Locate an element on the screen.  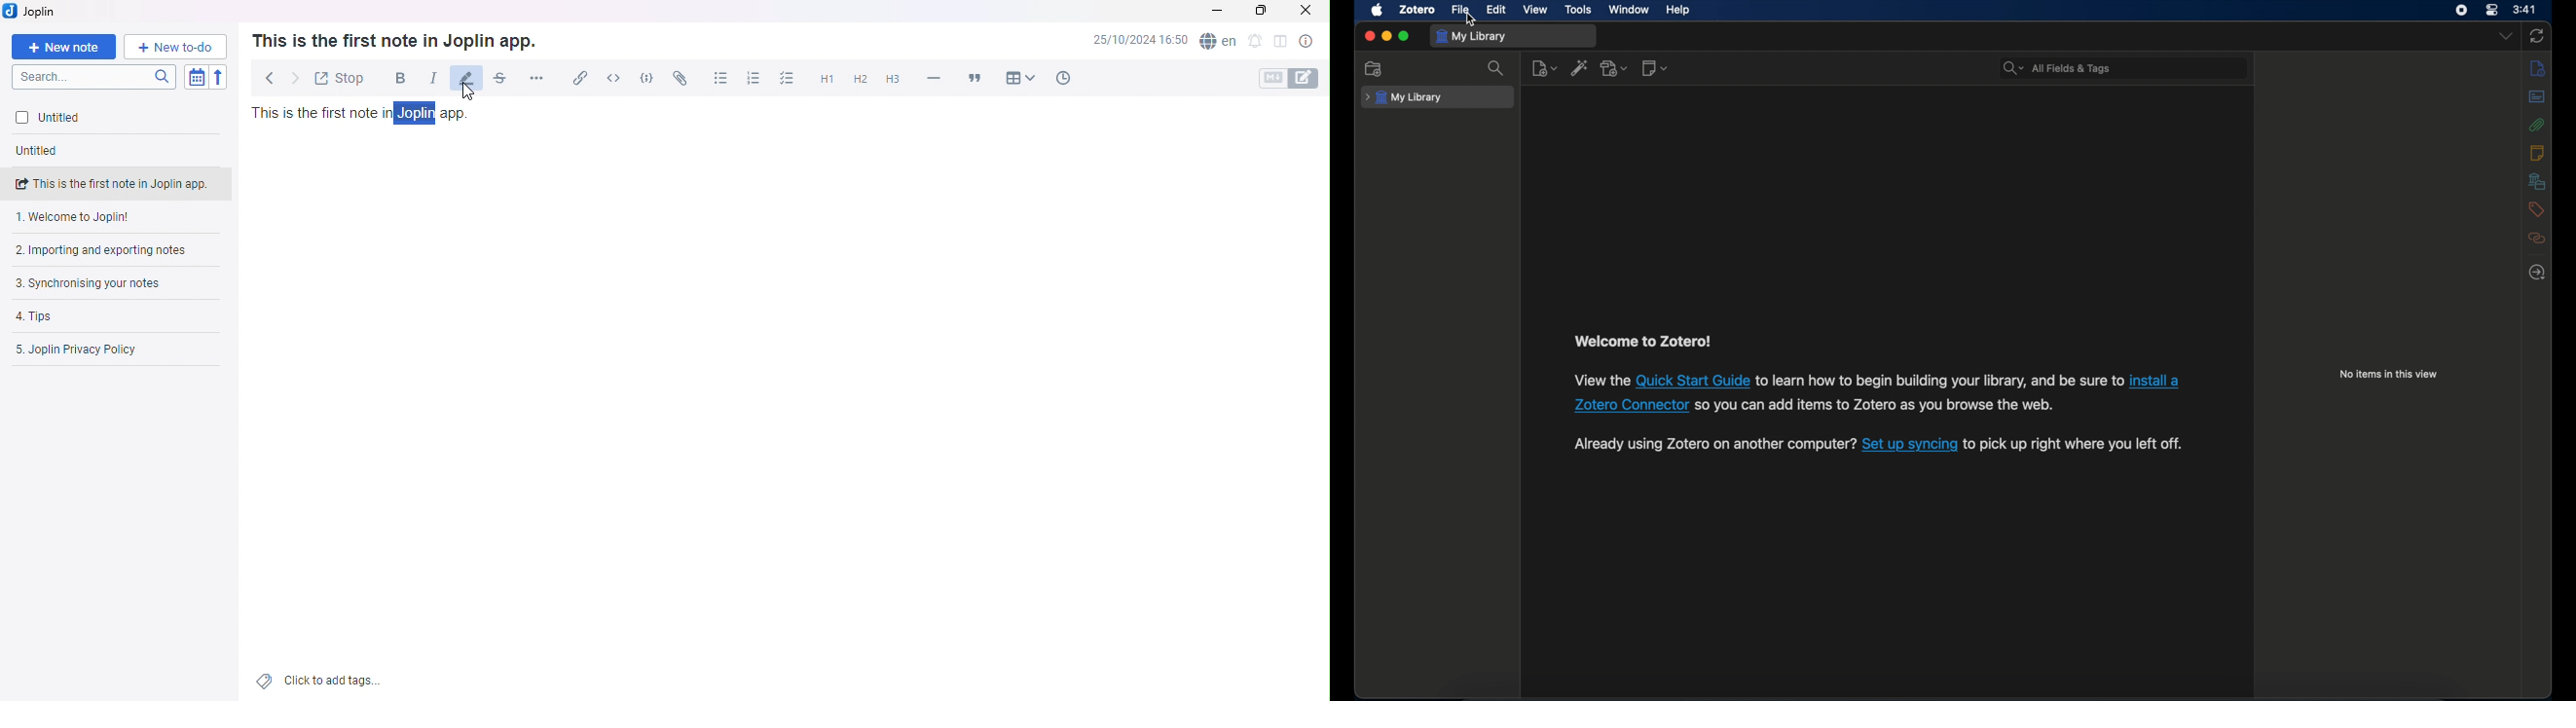
Importing and exporting notes is located at coordinates (112, 252).